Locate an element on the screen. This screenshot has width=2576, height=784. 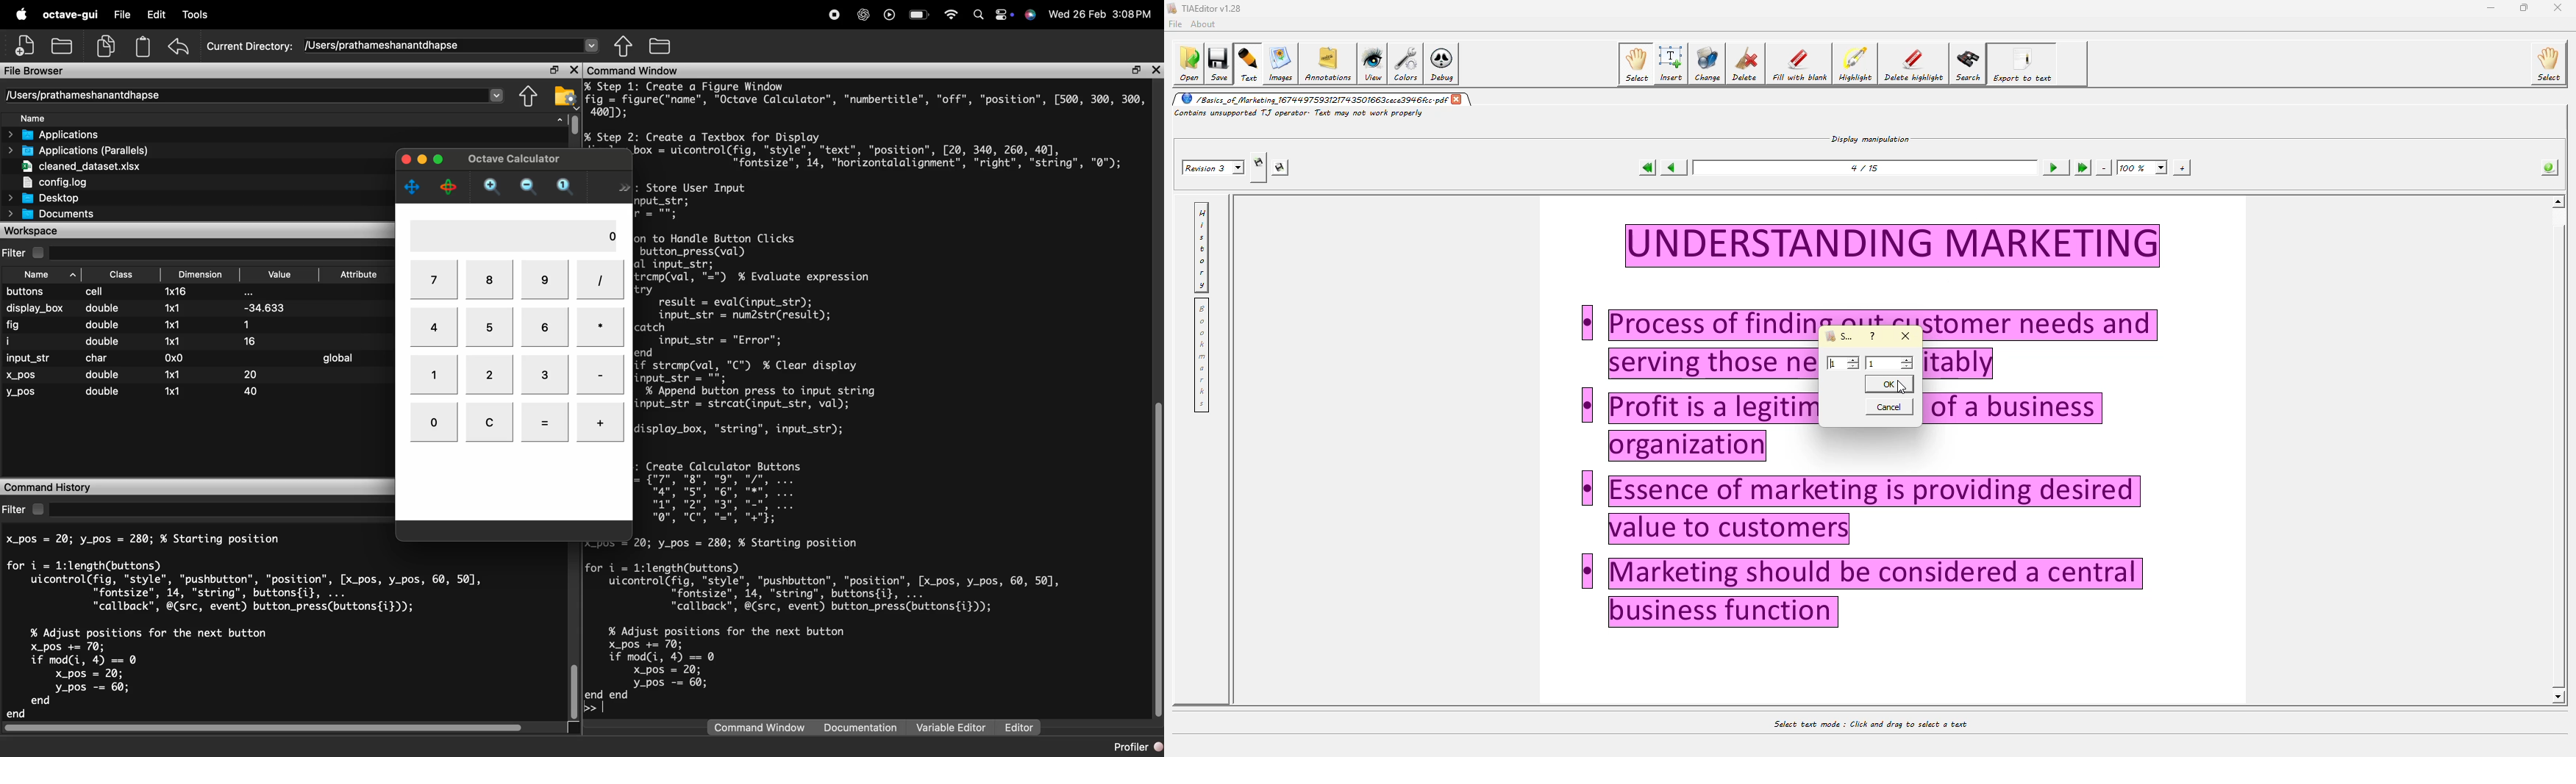
octave-gui is located at coordinates (70, 16).